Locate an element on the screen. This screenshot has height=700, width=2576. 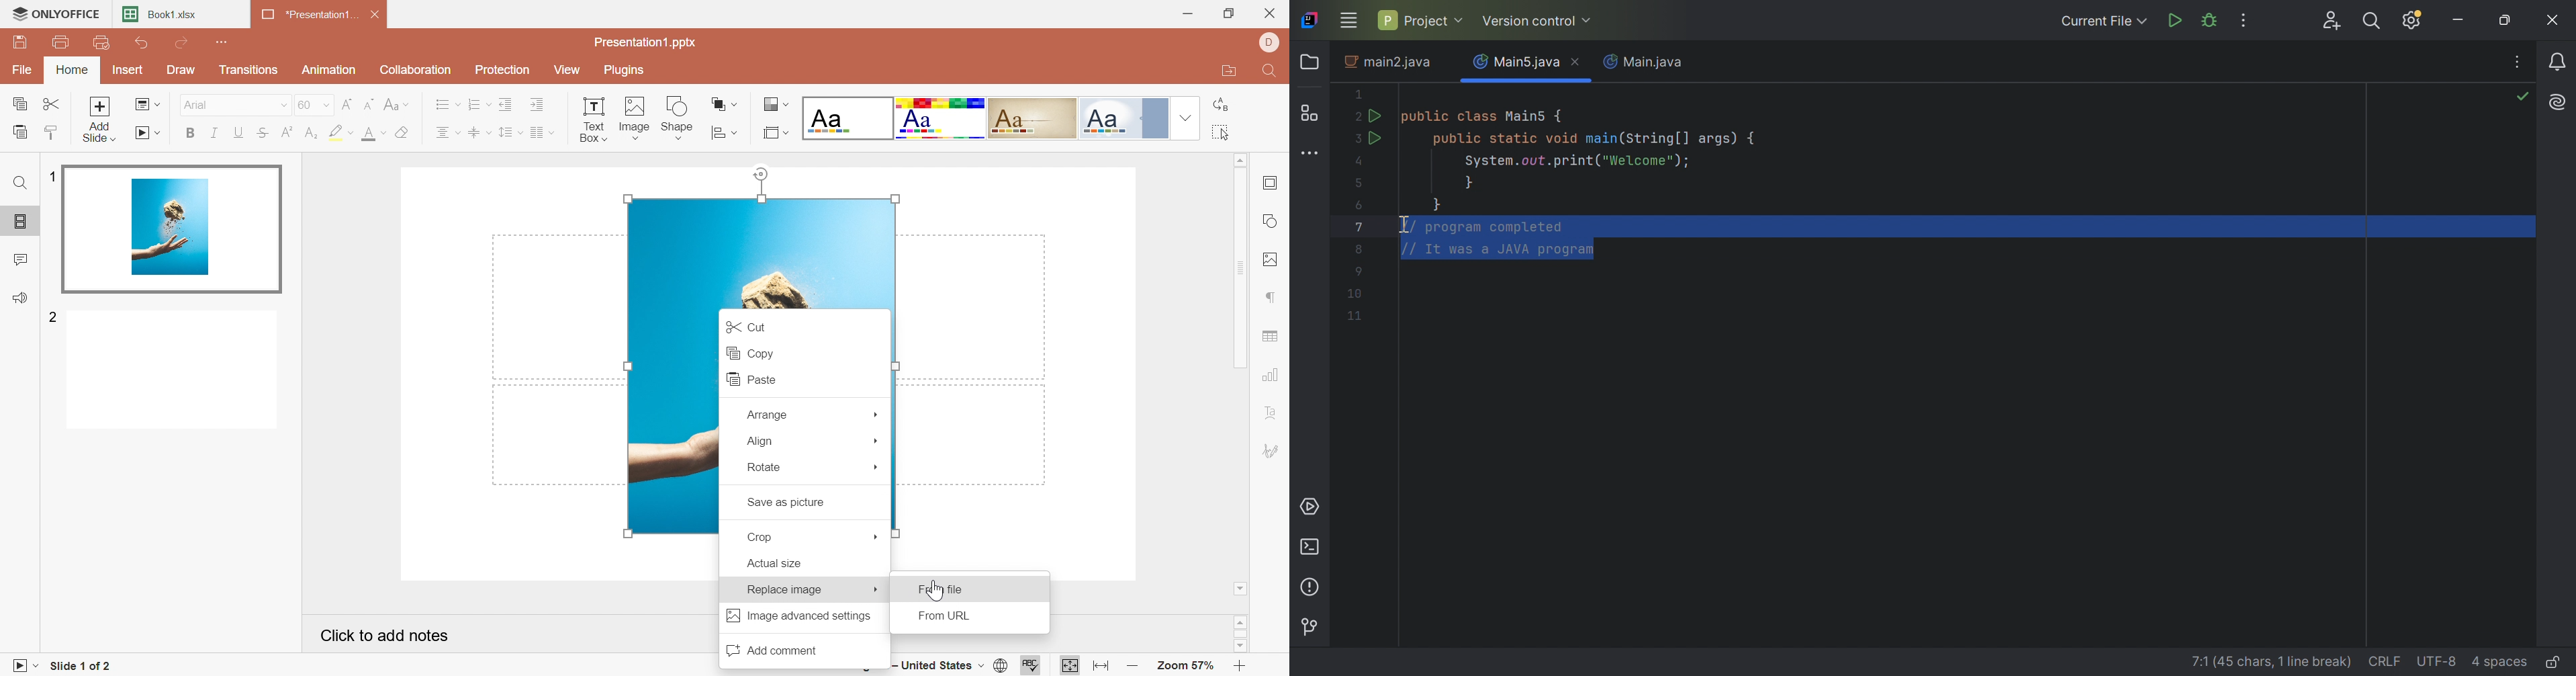
Fit to slide is located at coordinates (1070, 665).